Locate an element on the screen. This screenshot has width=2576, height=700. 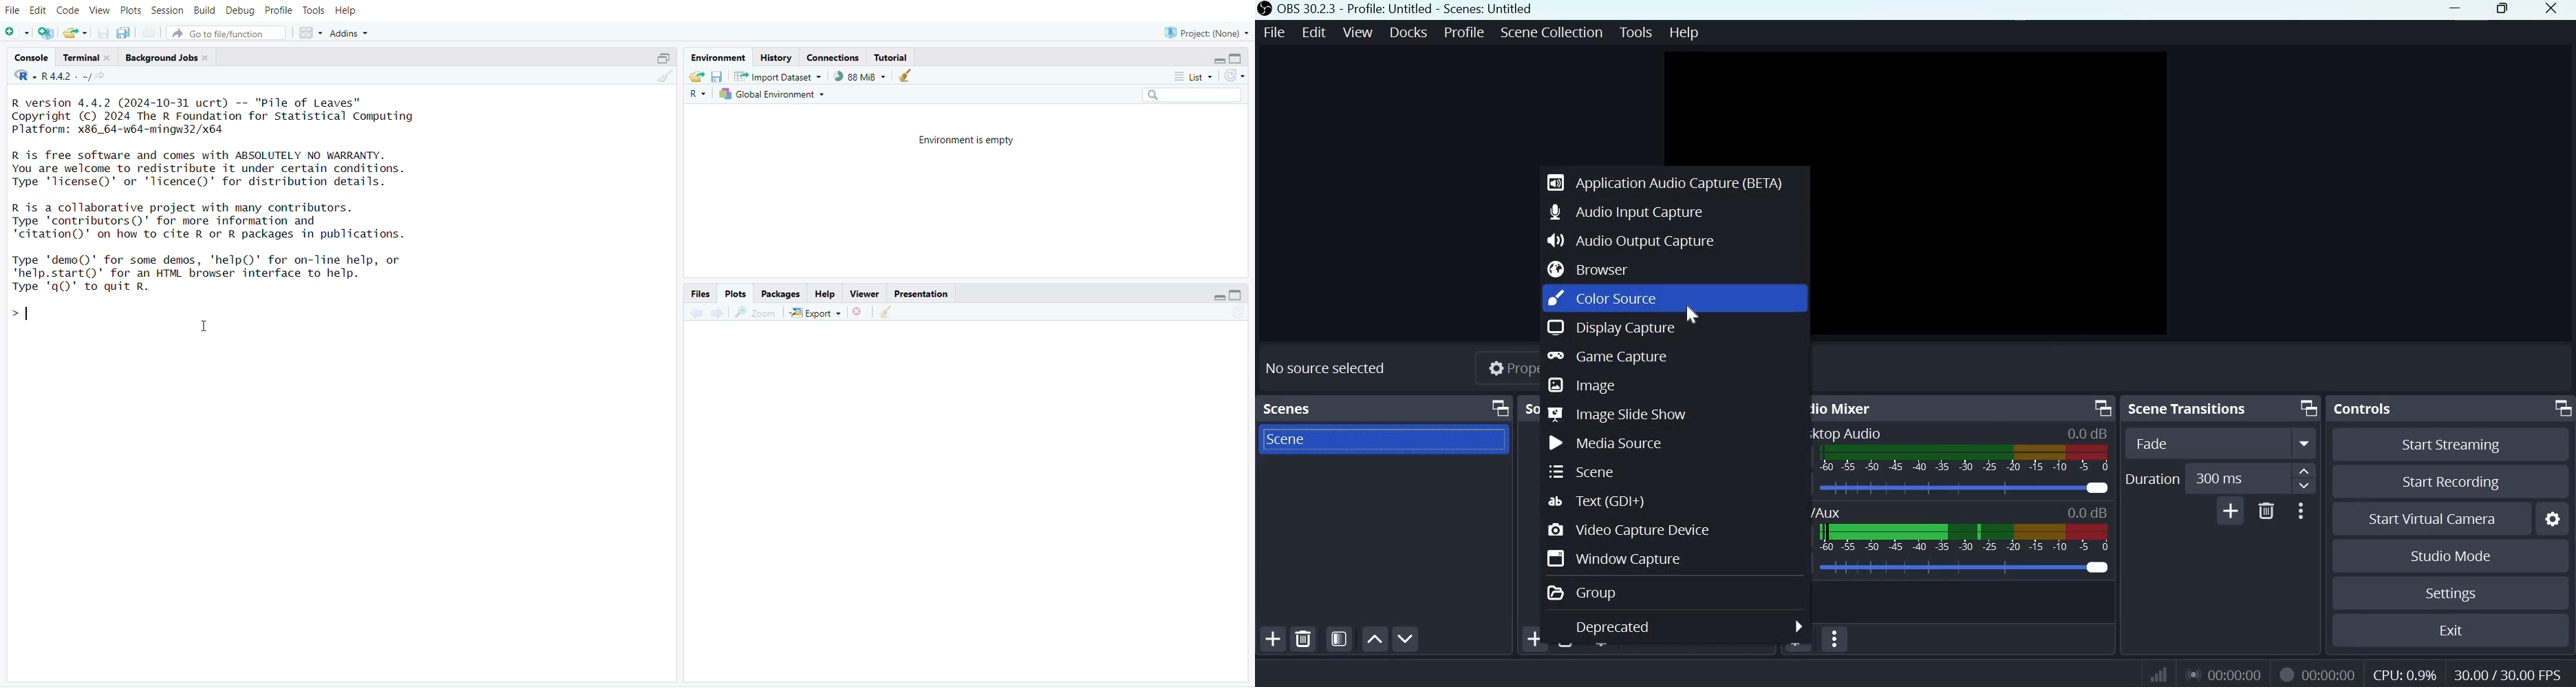
Scene Collection is located at coordinates (1552, 32).